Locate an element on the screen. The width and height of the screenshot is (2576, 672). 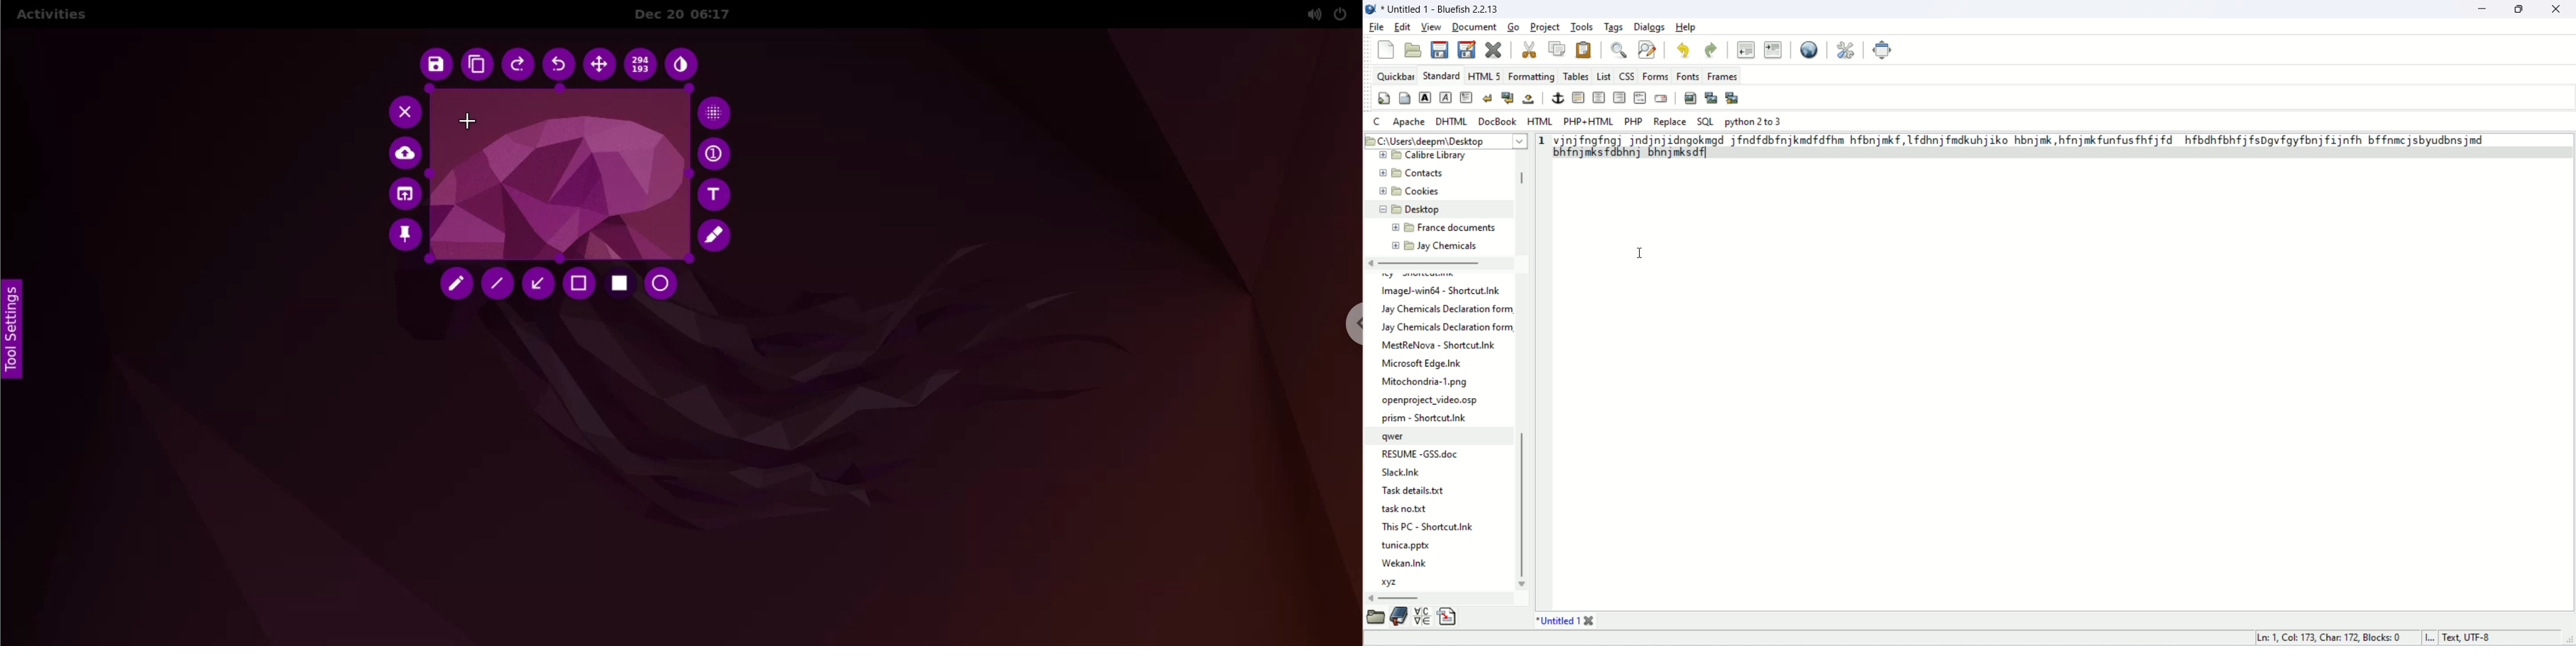
chrome options is located at coordinates (1351, 324).